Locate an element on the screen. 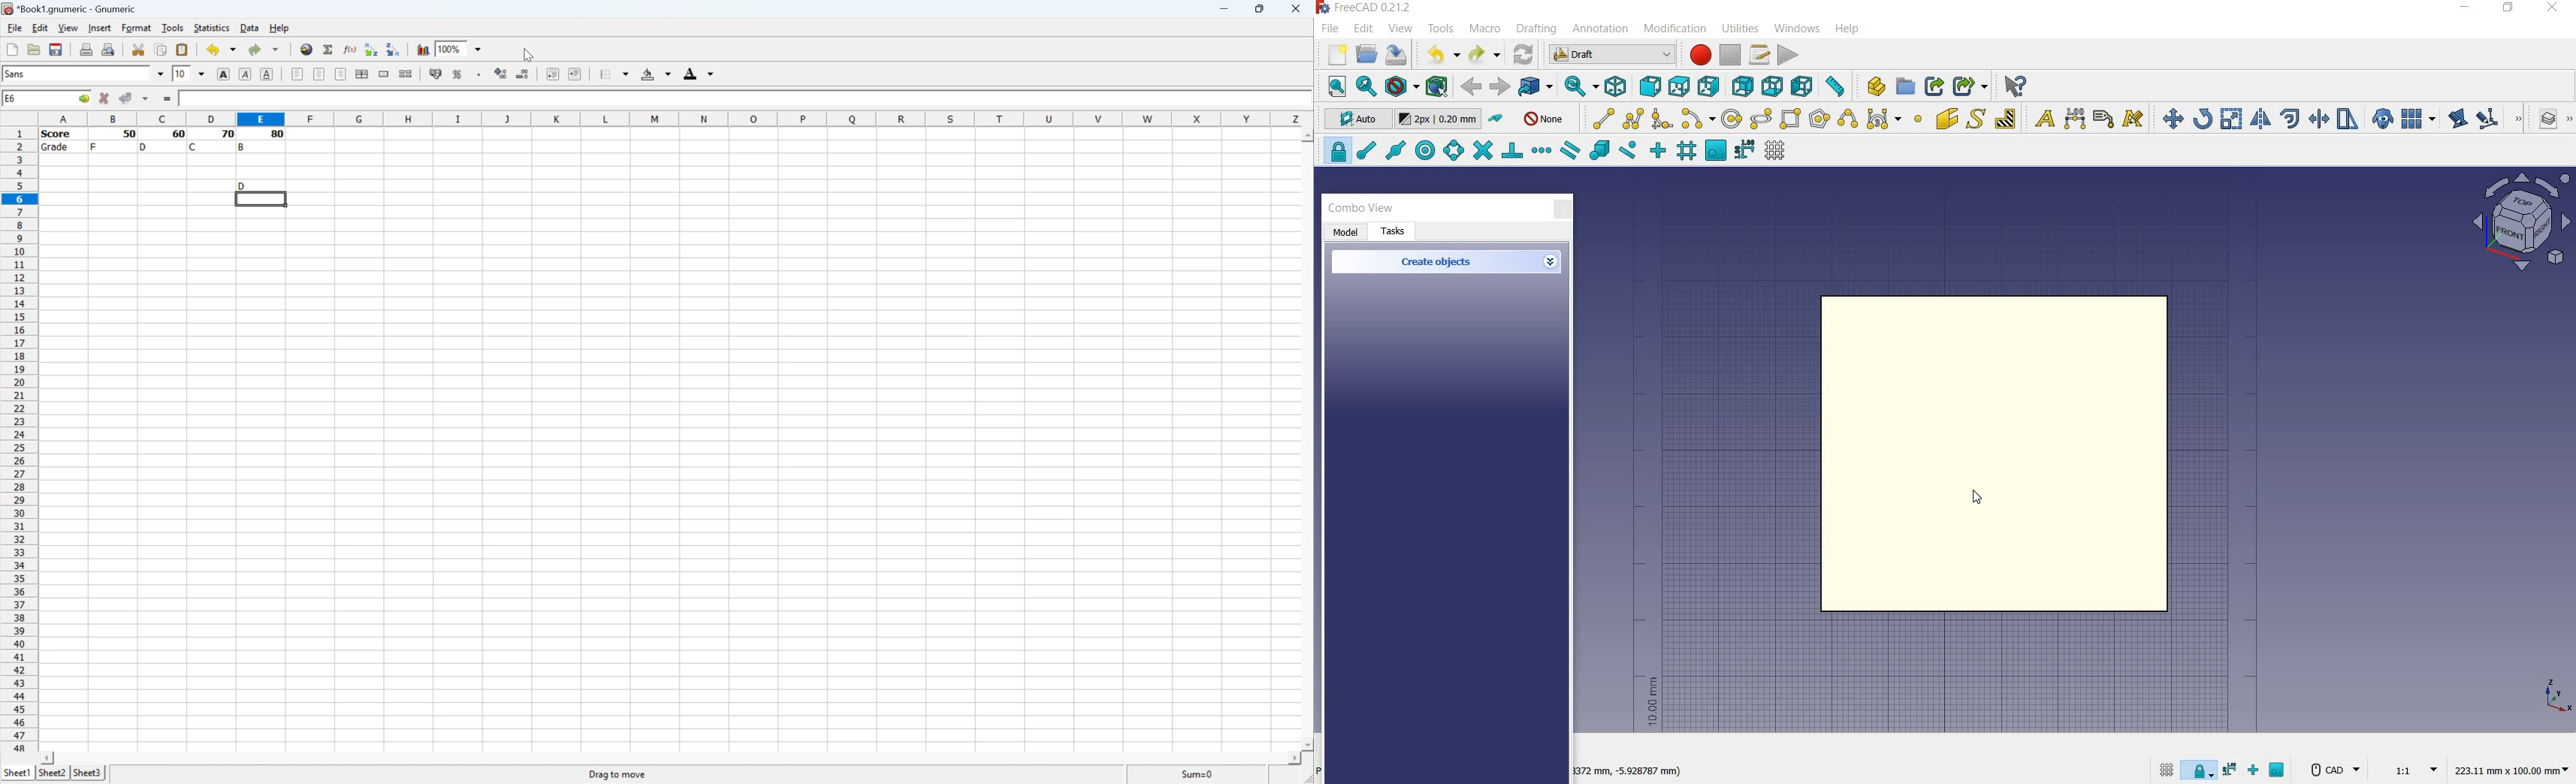  fit all is located at coordinates (1333, 87).